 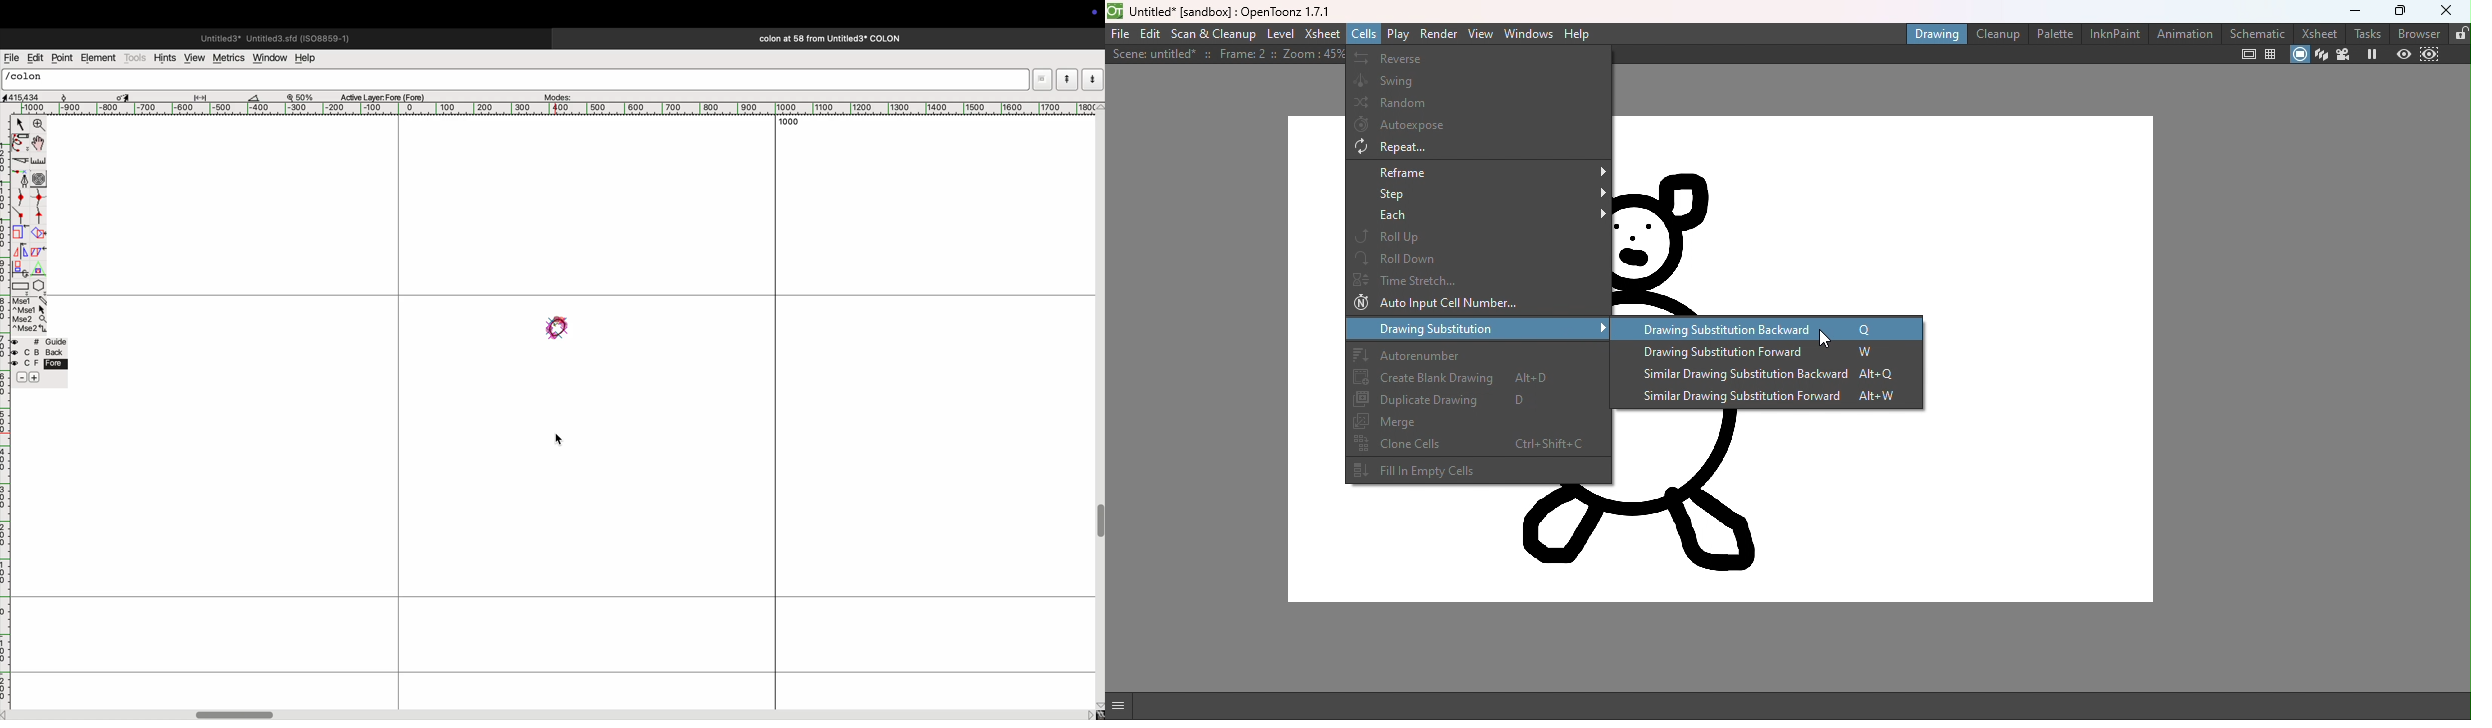 What do you see at coordinates (22, 251) in the screenshot?
I see `mirror` at bounding box center [22, 251].